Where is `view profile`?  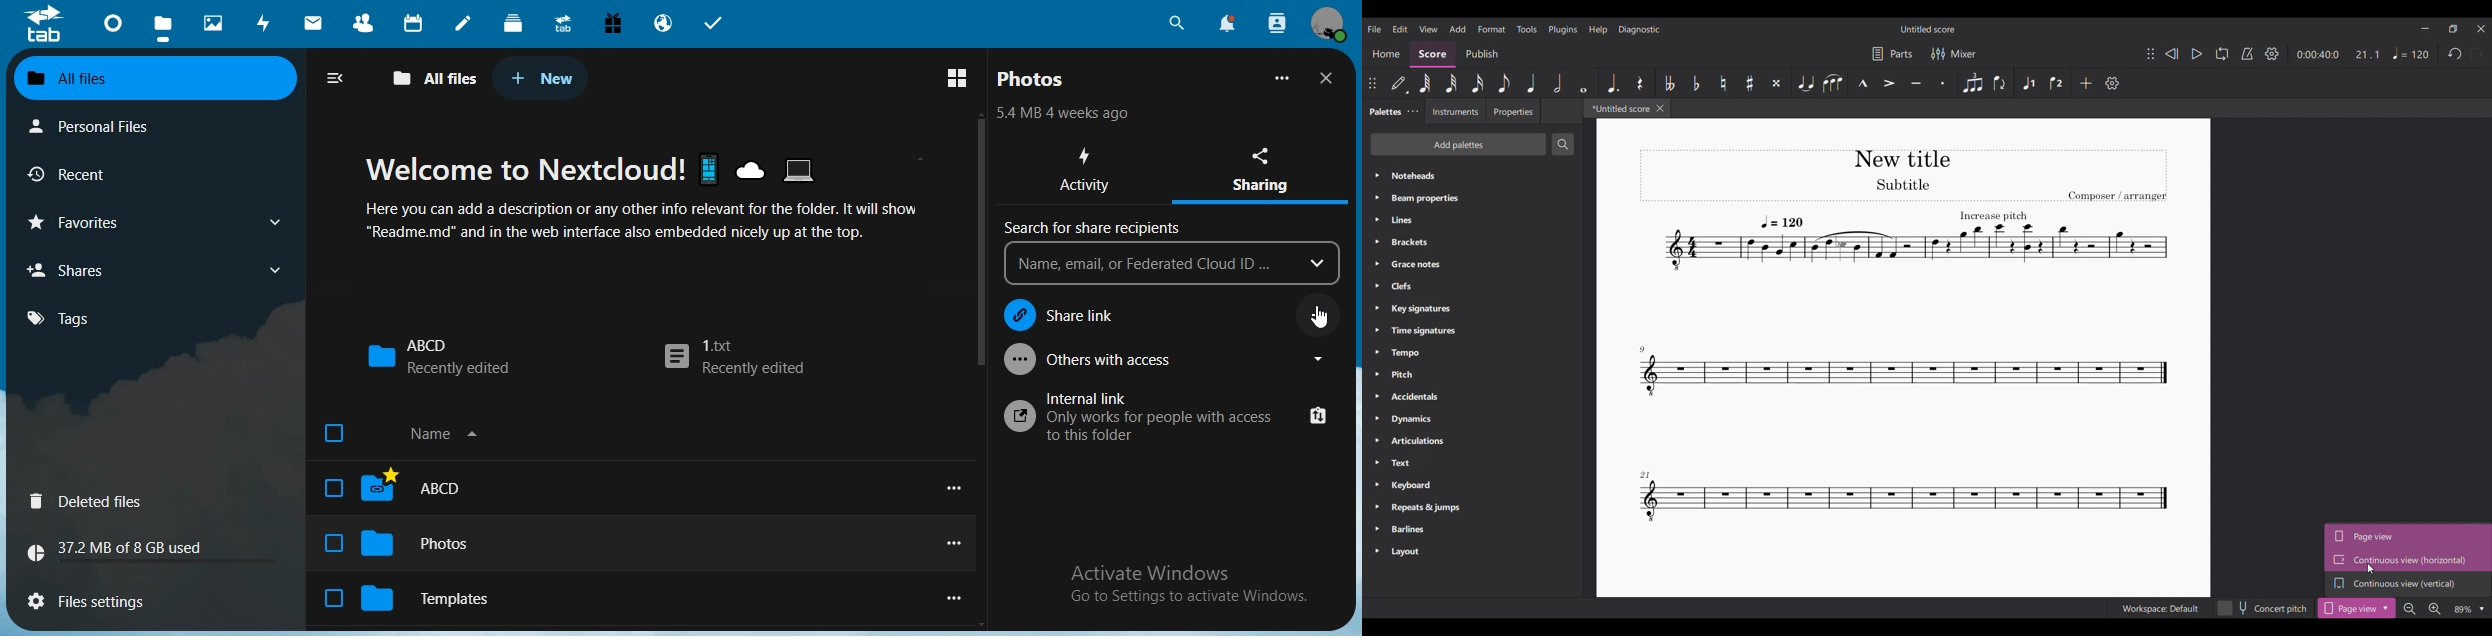
view profile is located at coordinates (1330, 25).